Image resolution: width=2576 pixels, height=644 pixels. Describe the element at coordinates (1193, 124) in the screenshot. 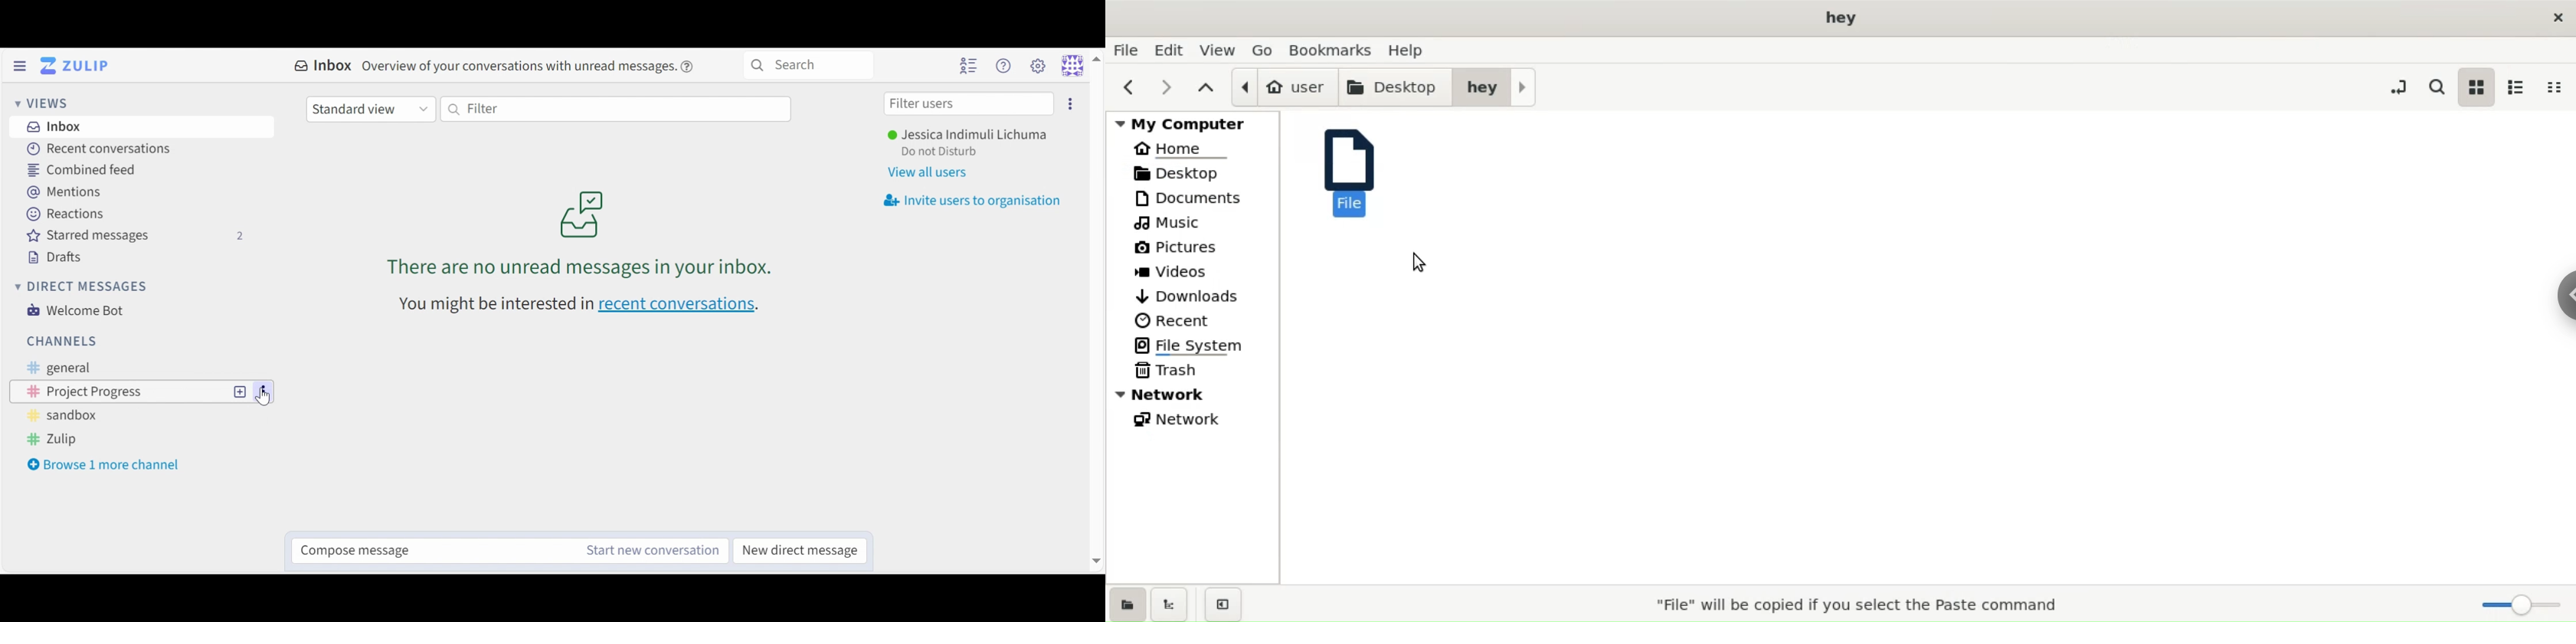

I see `my computer` at that location.